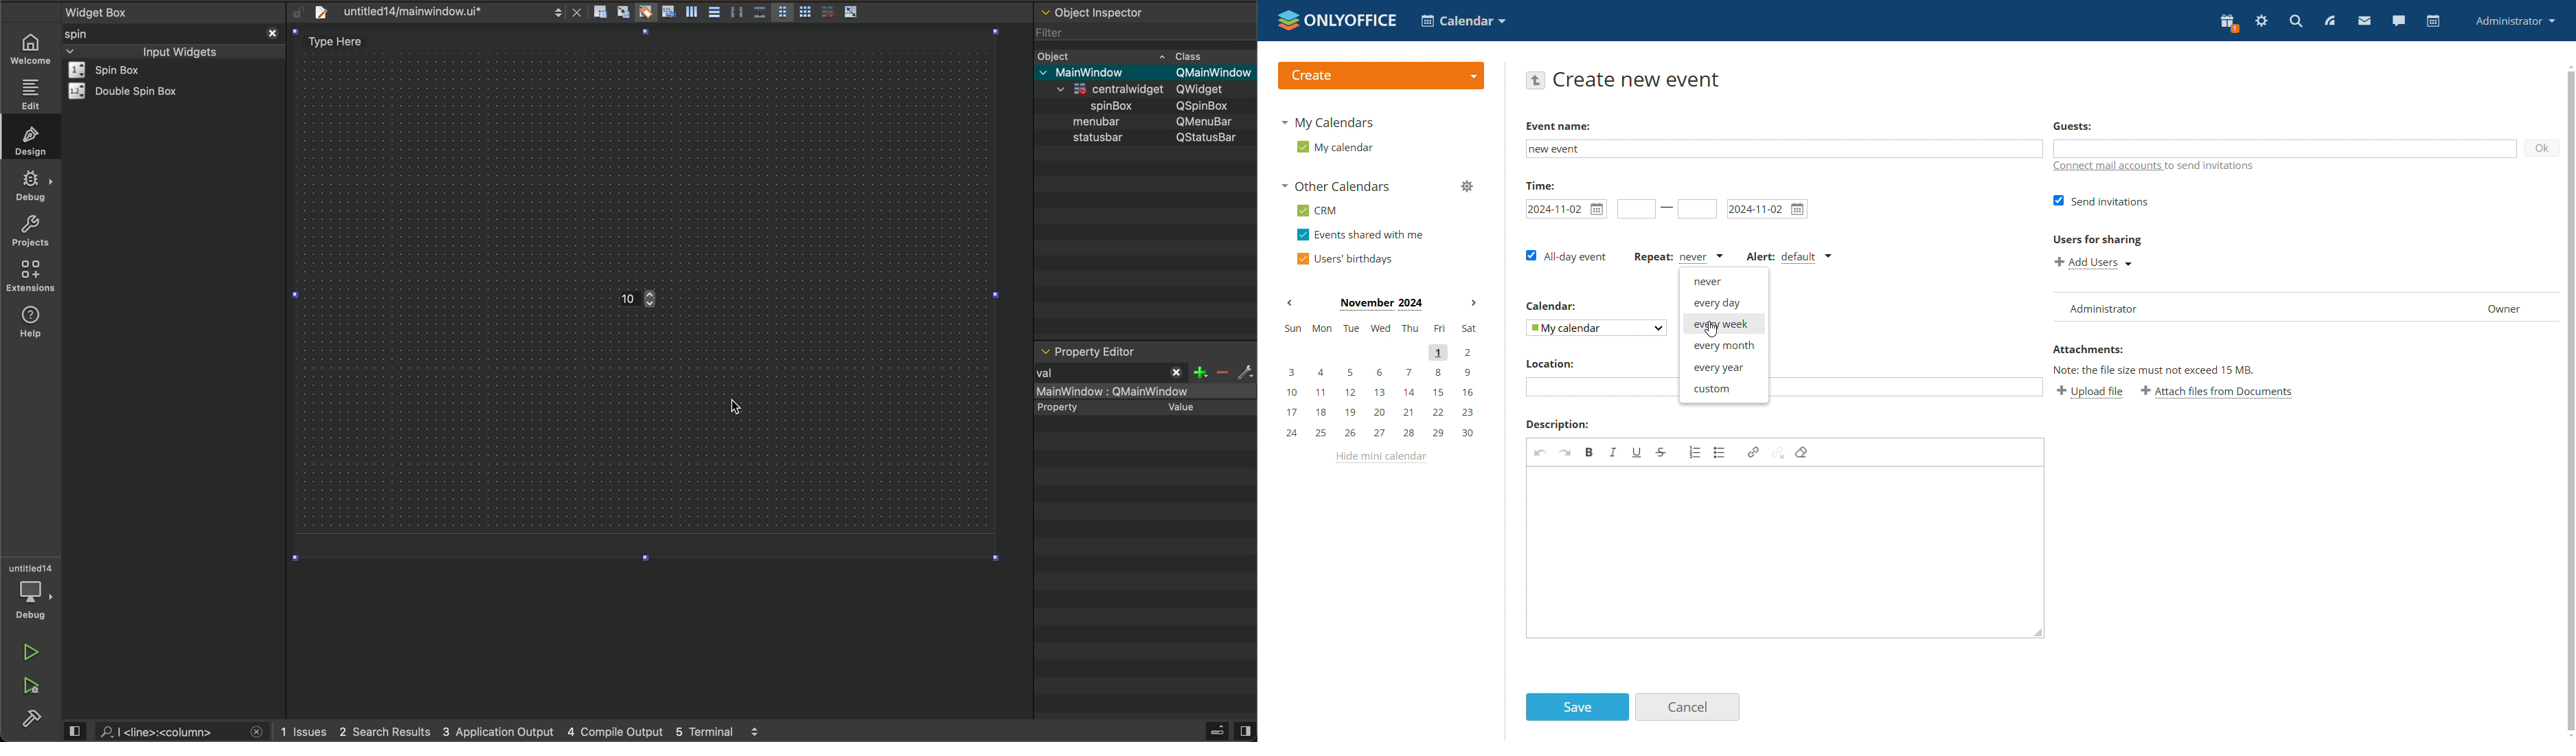  I want to click on projects, so click(29, 231).